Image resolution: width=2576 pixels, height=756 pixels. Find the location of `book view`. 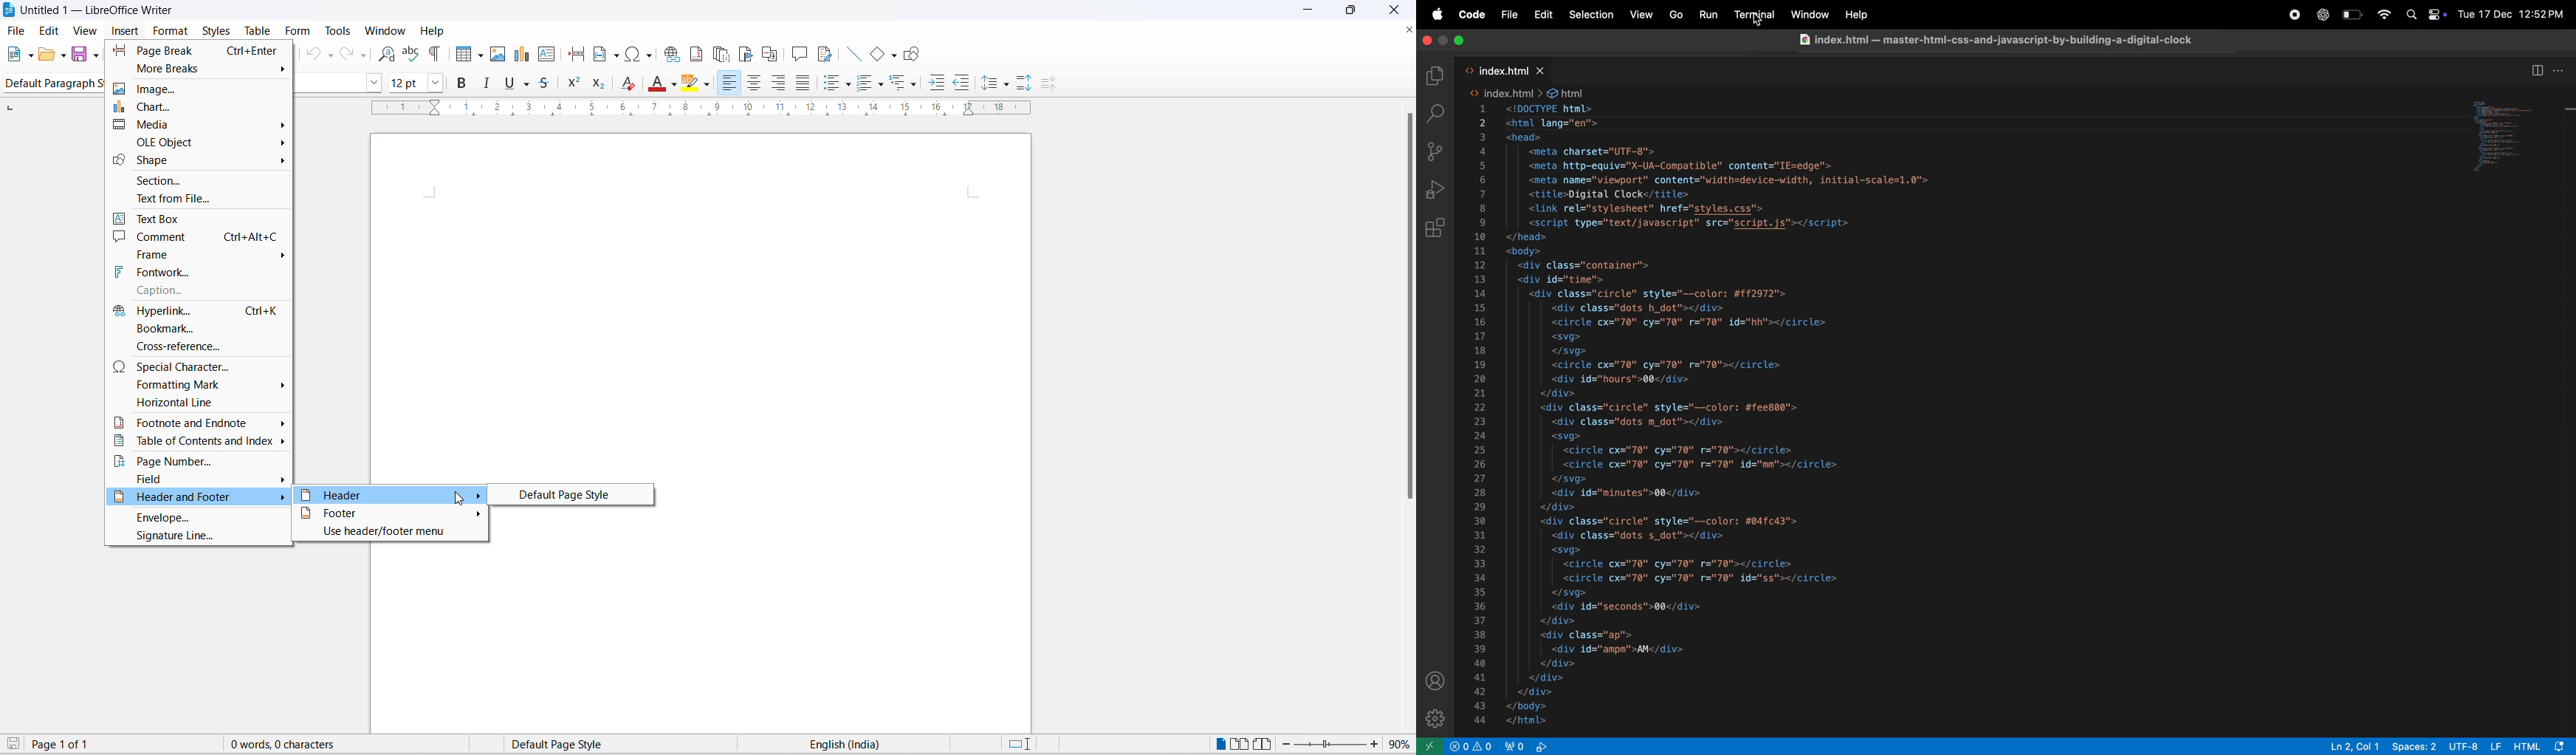

book view is located at coordinates (1261, 744).